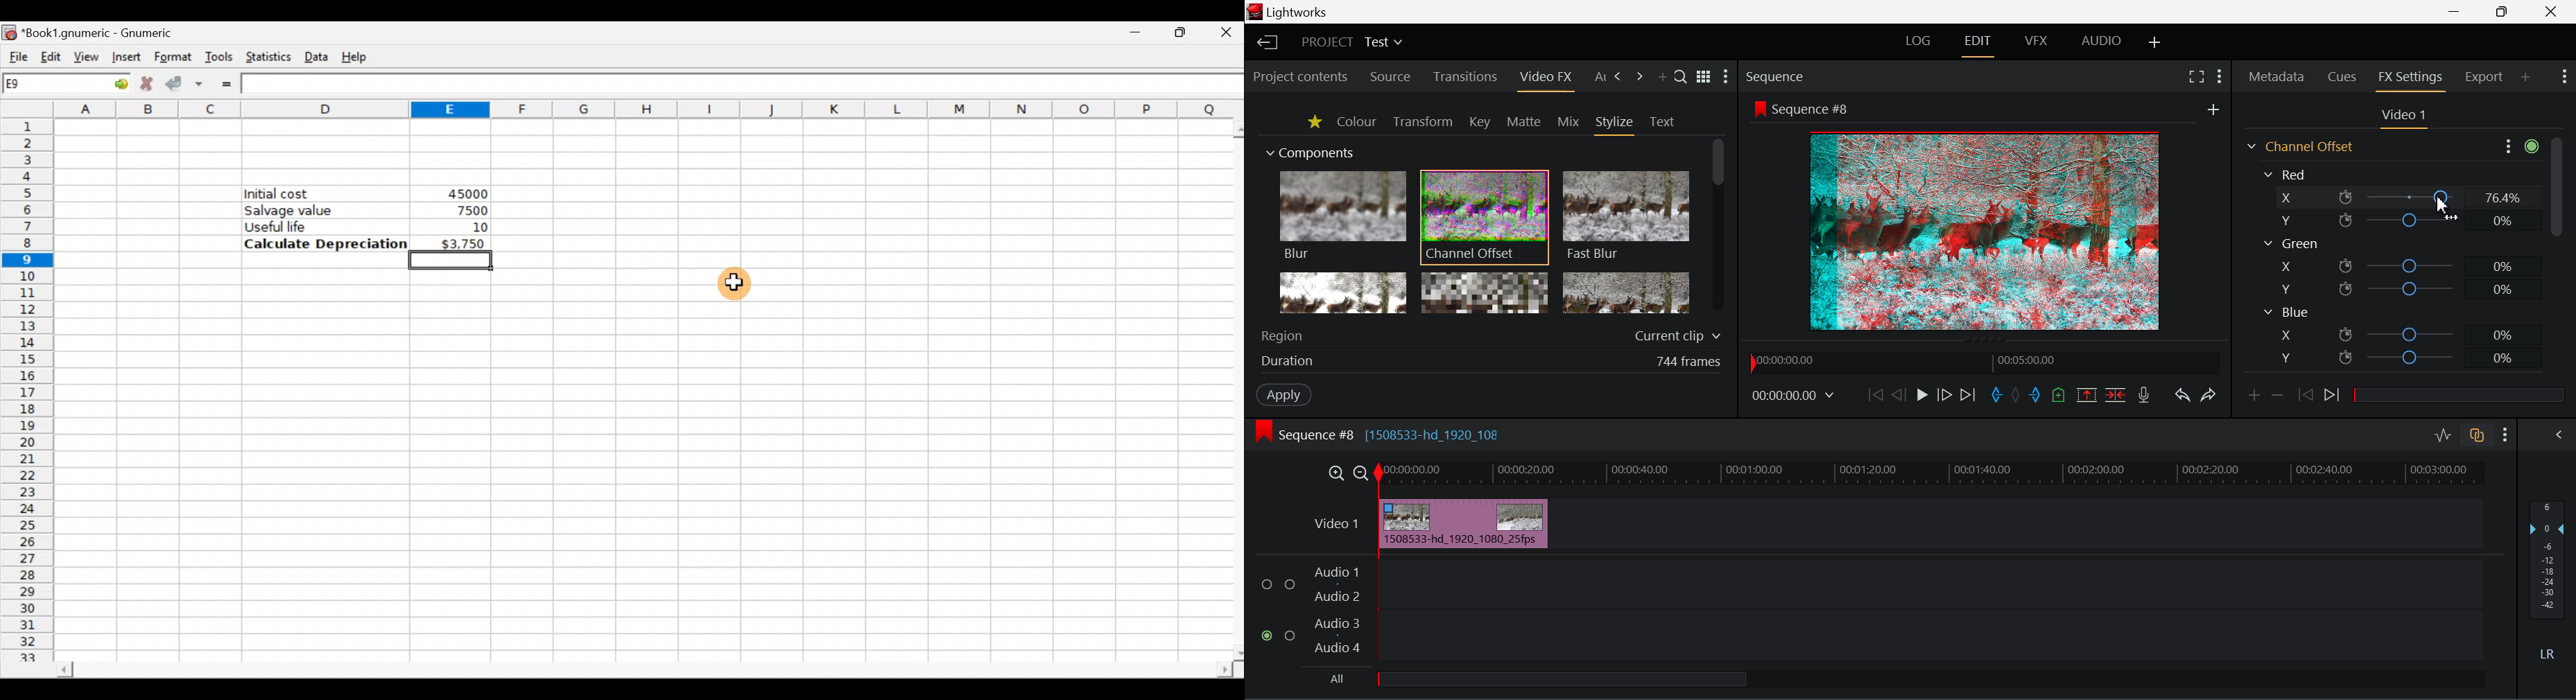 The image size is (2576, 700). I want to click on Gnumeric logo, so click(10, 30).